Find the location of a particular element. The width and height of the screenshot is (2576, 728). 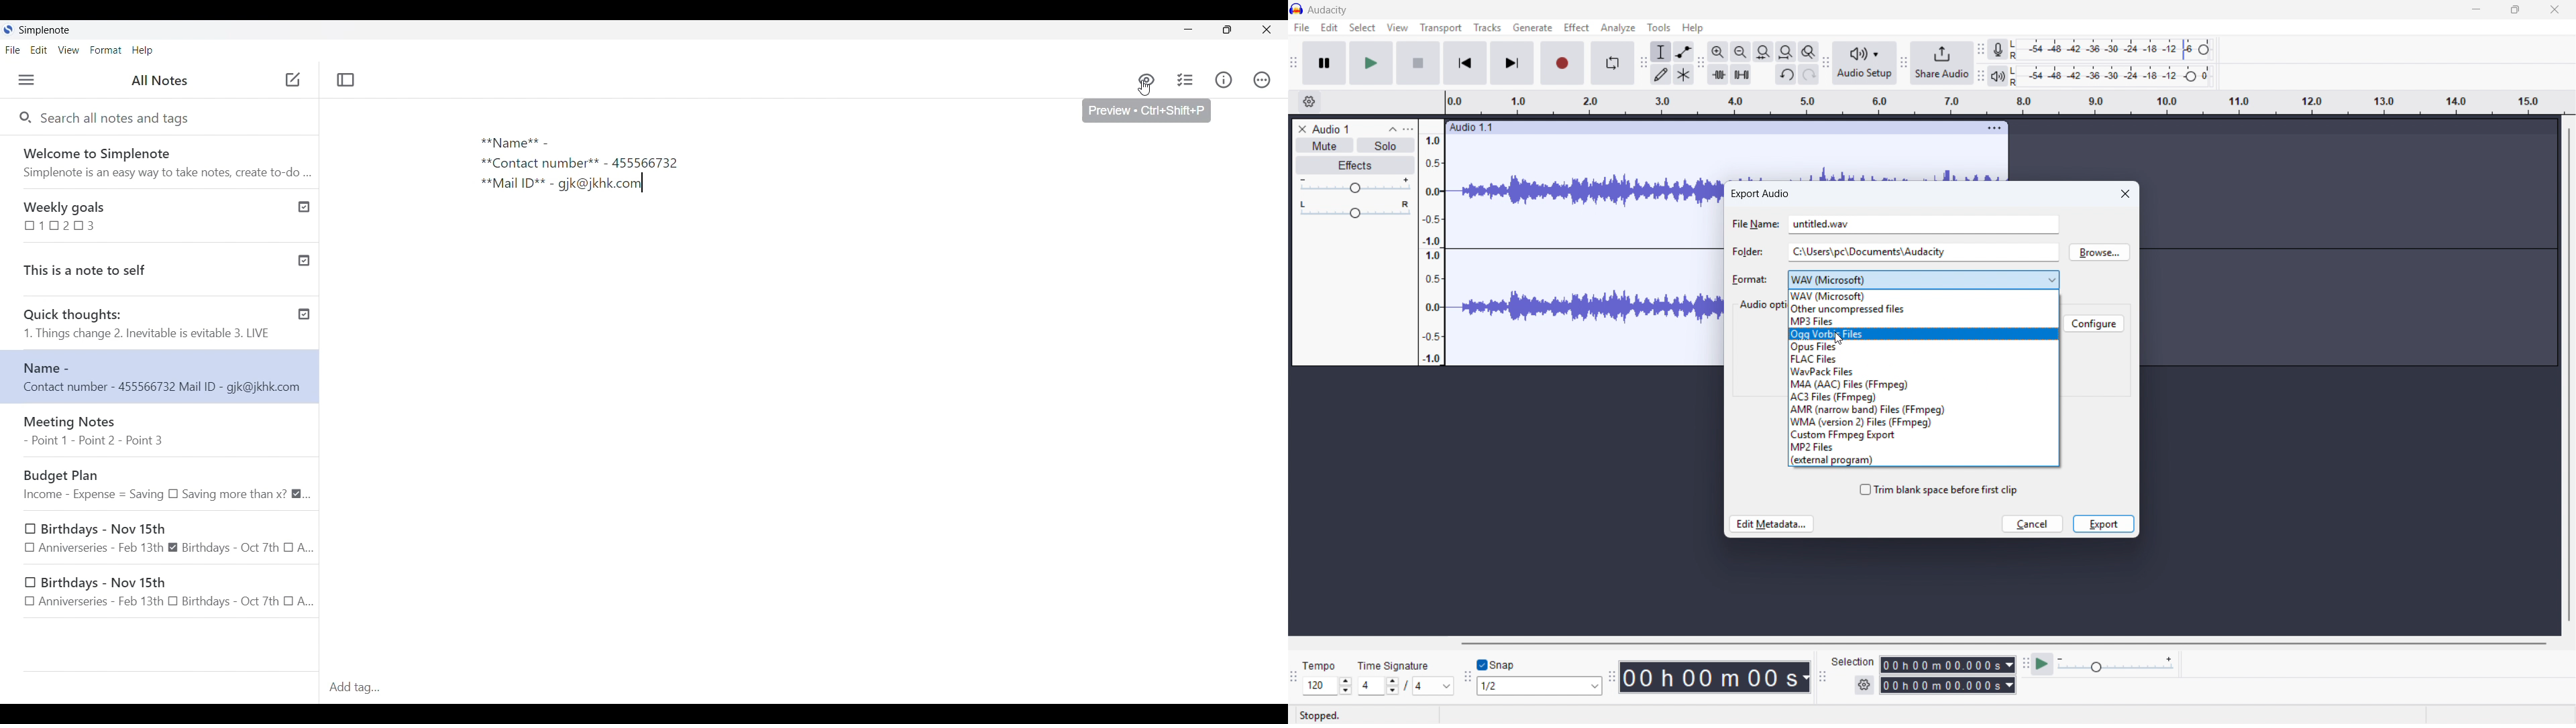

file  is located at coordinates (1301, 29).